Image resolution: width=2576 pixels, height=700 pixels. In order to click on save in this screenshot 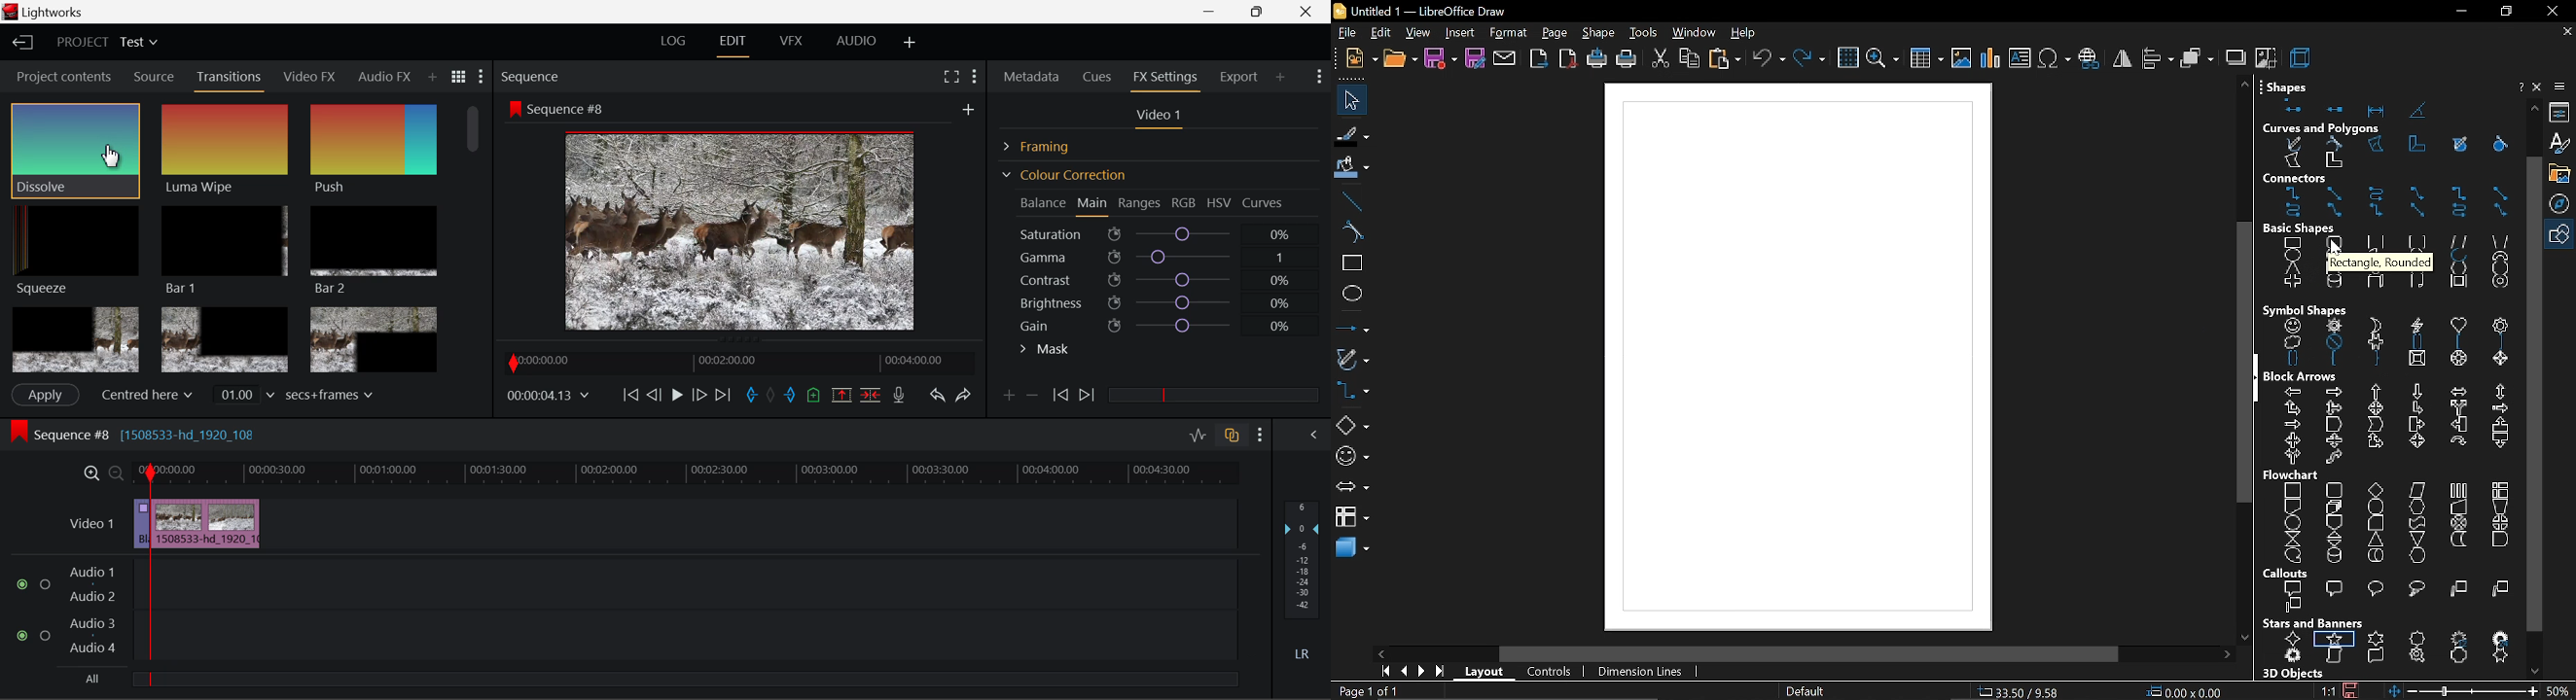, I will do `click(1440, 59)`.